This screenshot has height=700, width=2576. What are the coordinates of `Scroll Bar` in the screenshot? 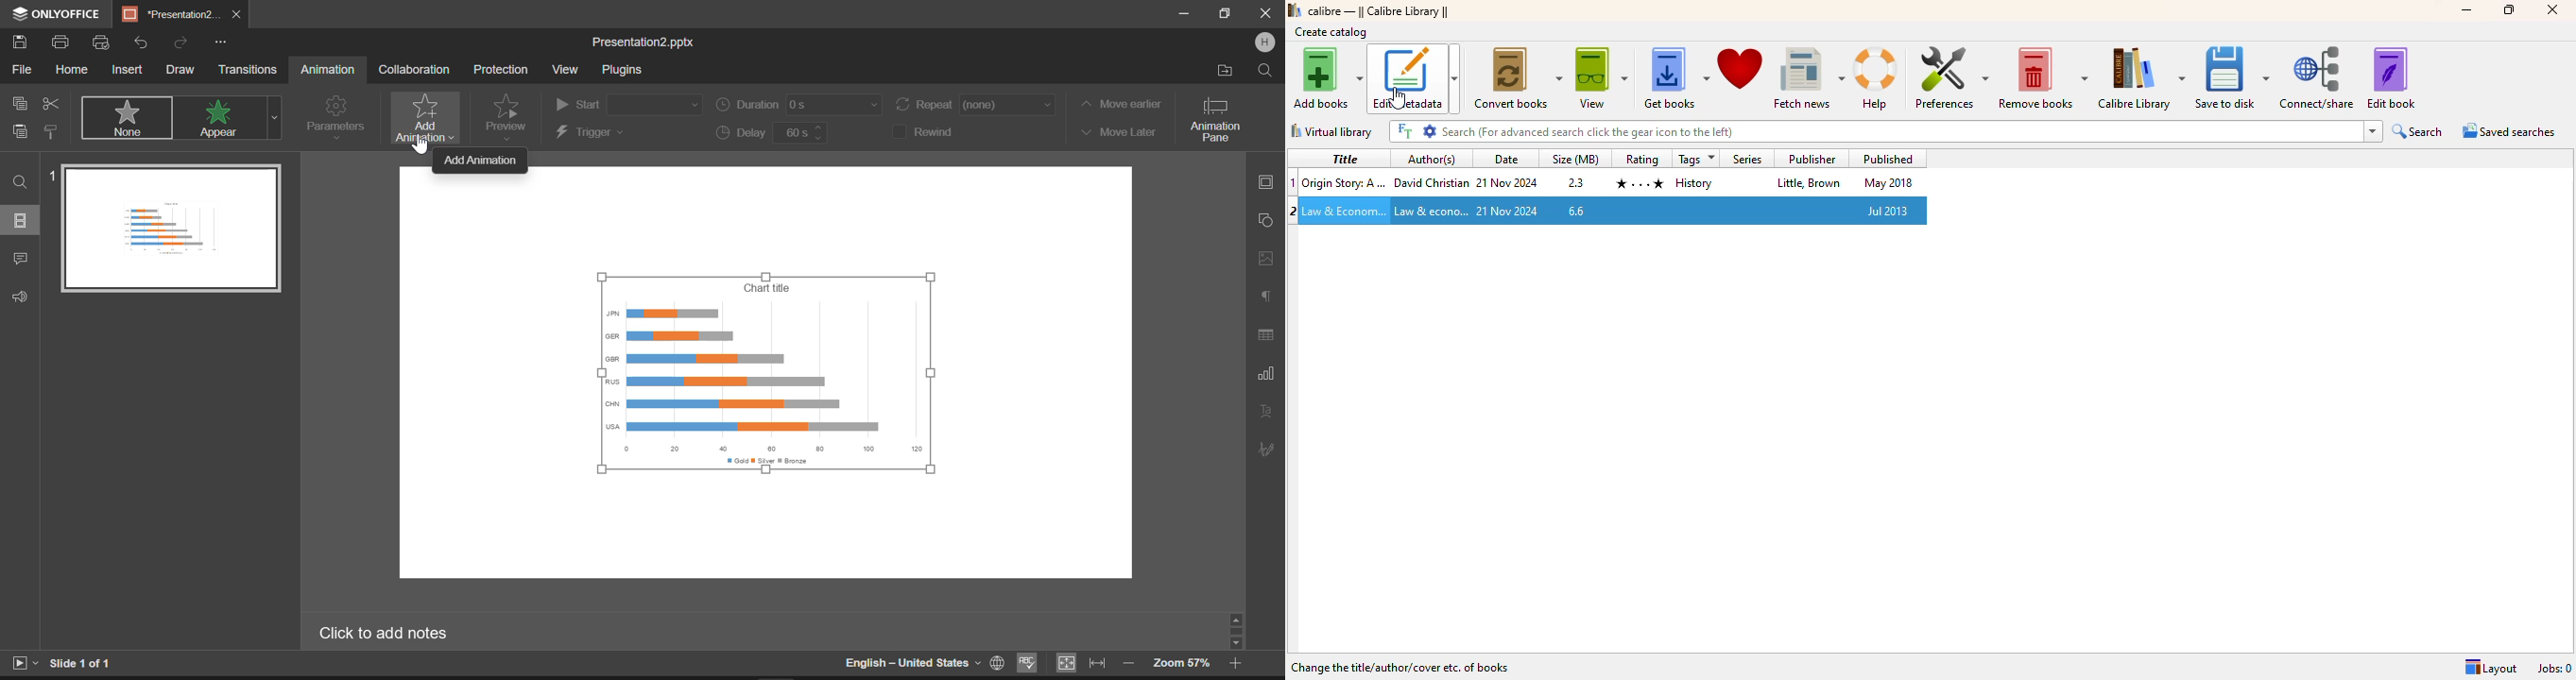 It's located at (1238, 630).